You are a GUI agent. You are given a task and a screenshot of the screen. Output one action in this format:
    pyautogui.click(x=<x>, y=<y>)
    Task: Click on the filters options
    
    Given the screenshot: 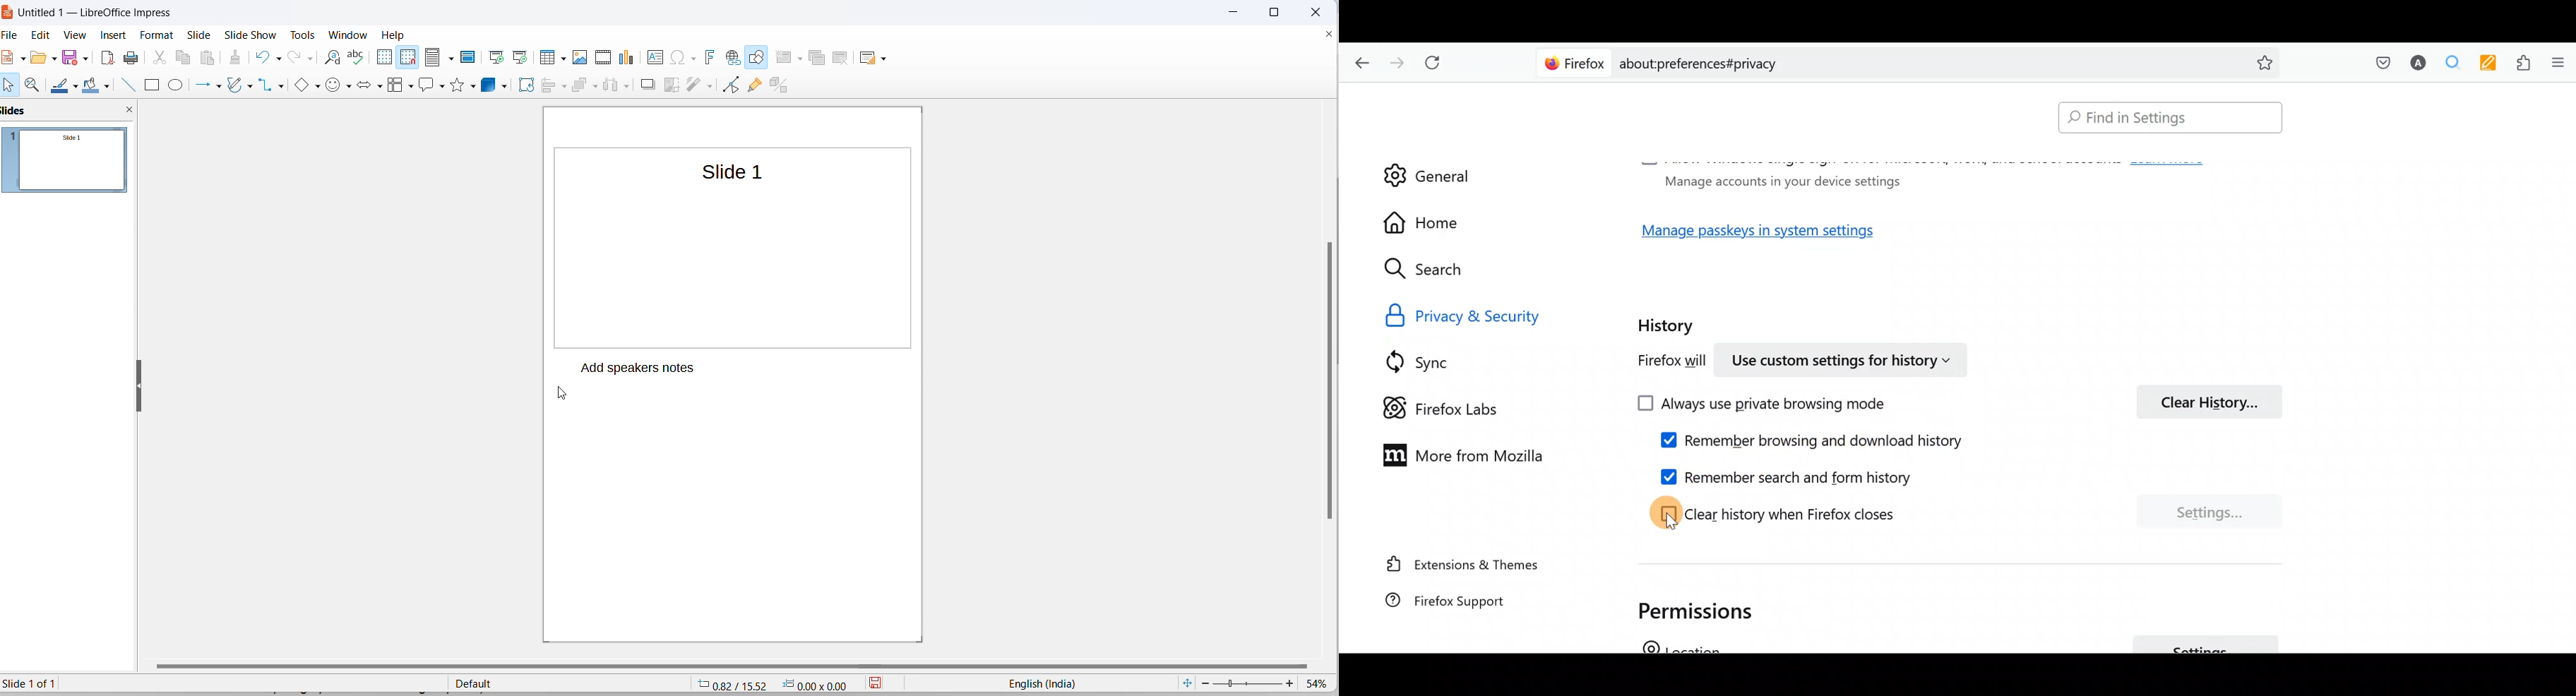 What is the action you would take?
    pyautogui.click(x=708, y=87)
    